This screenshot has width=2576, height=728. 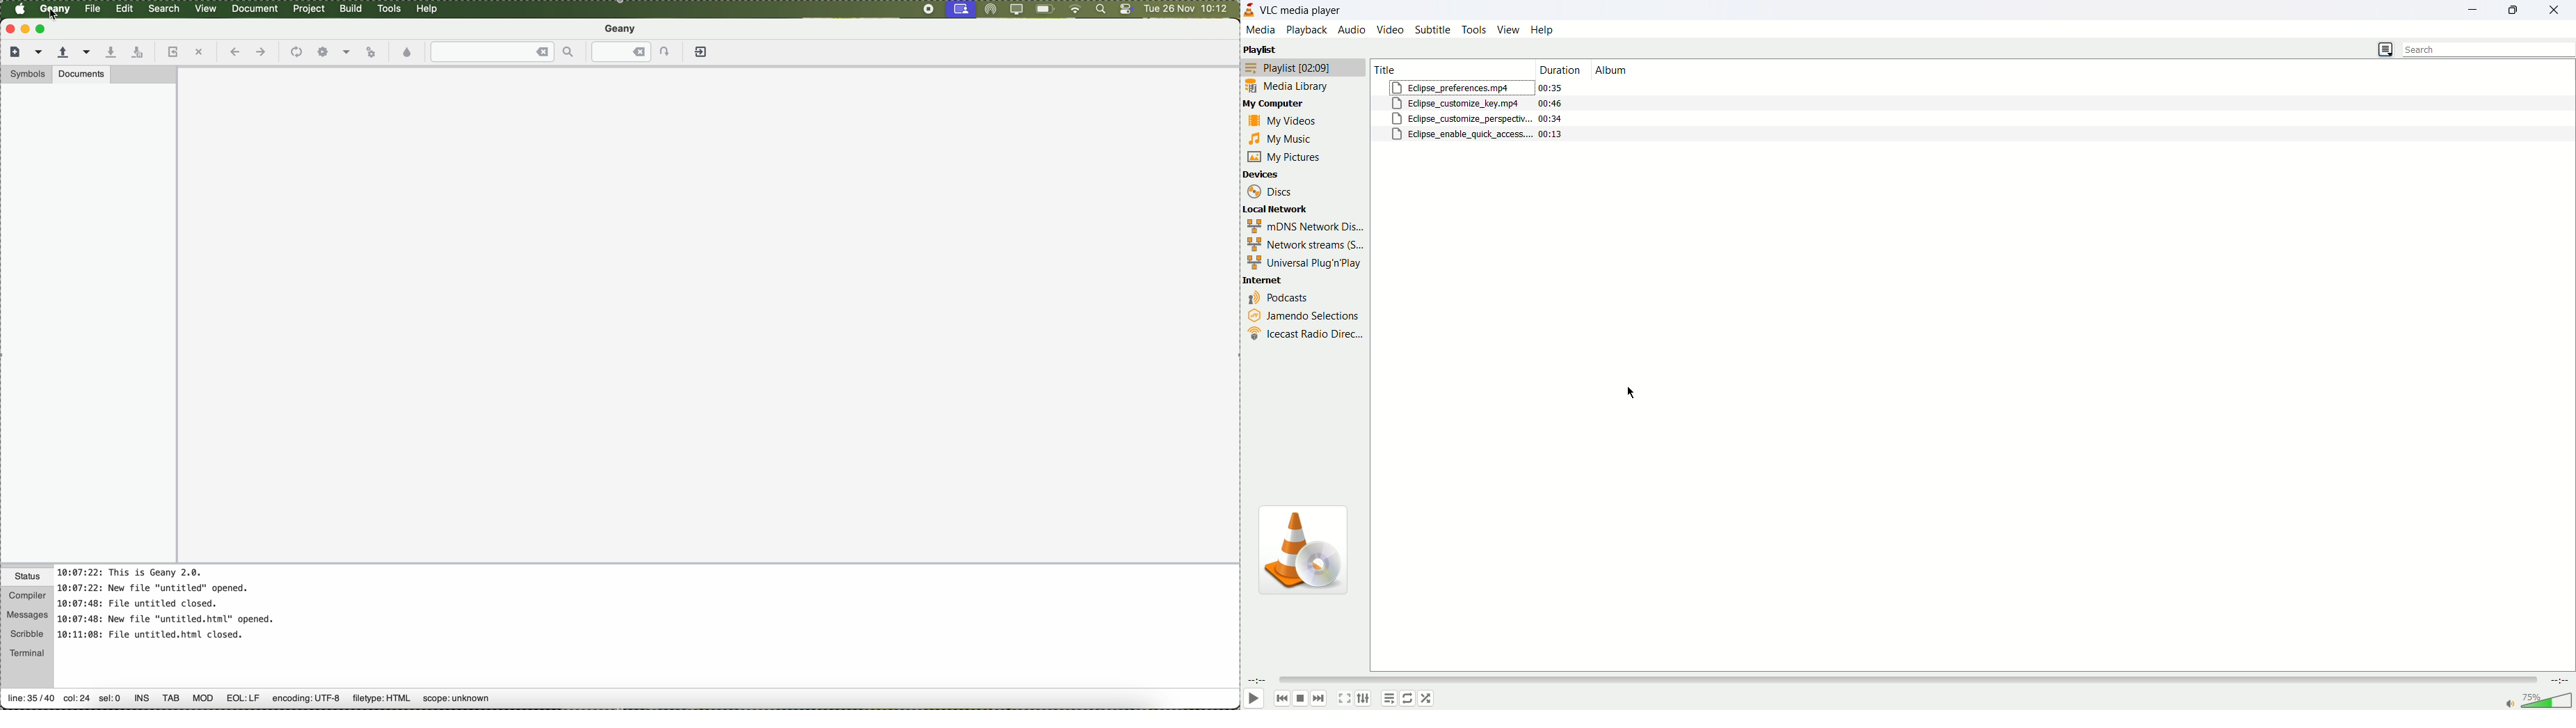 What do you see at coordinates (2558, 10) in the screenshot?
I see `close` at bounding box center [2558, 10].